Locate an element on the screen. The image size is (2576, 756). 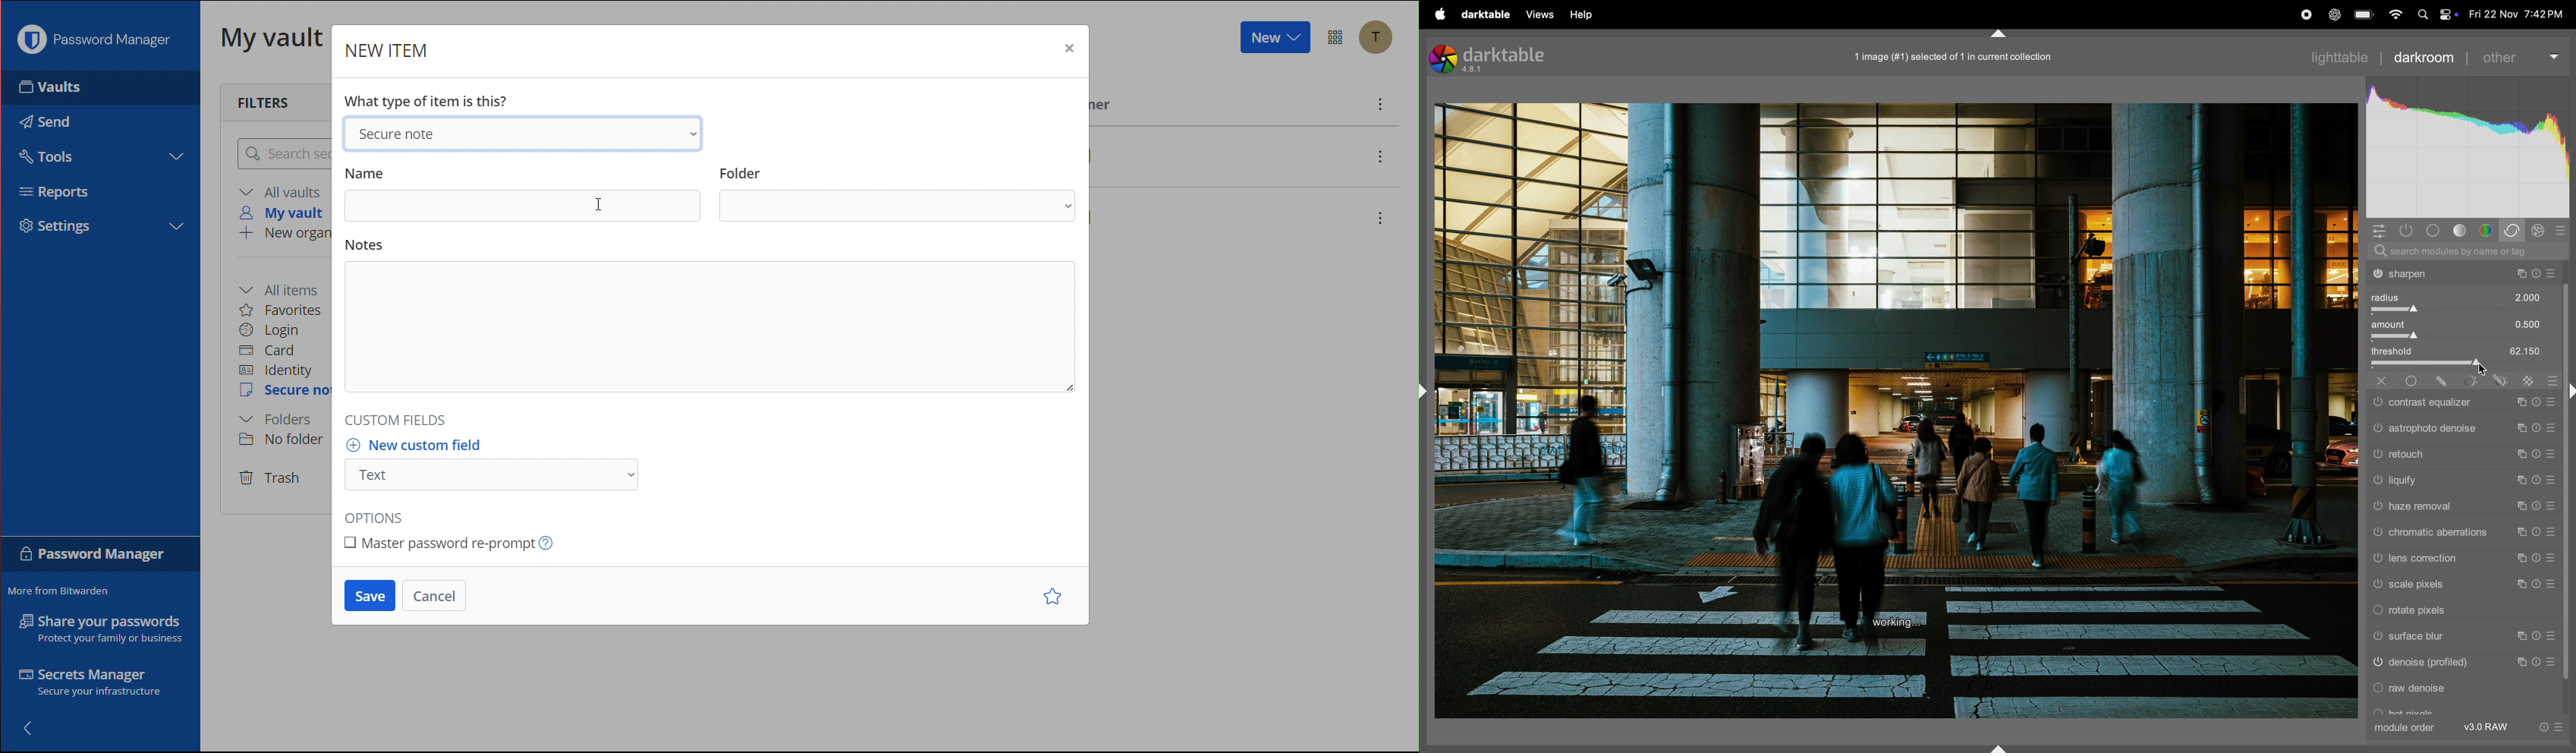
darktable is located at coordinates (1493, 57).